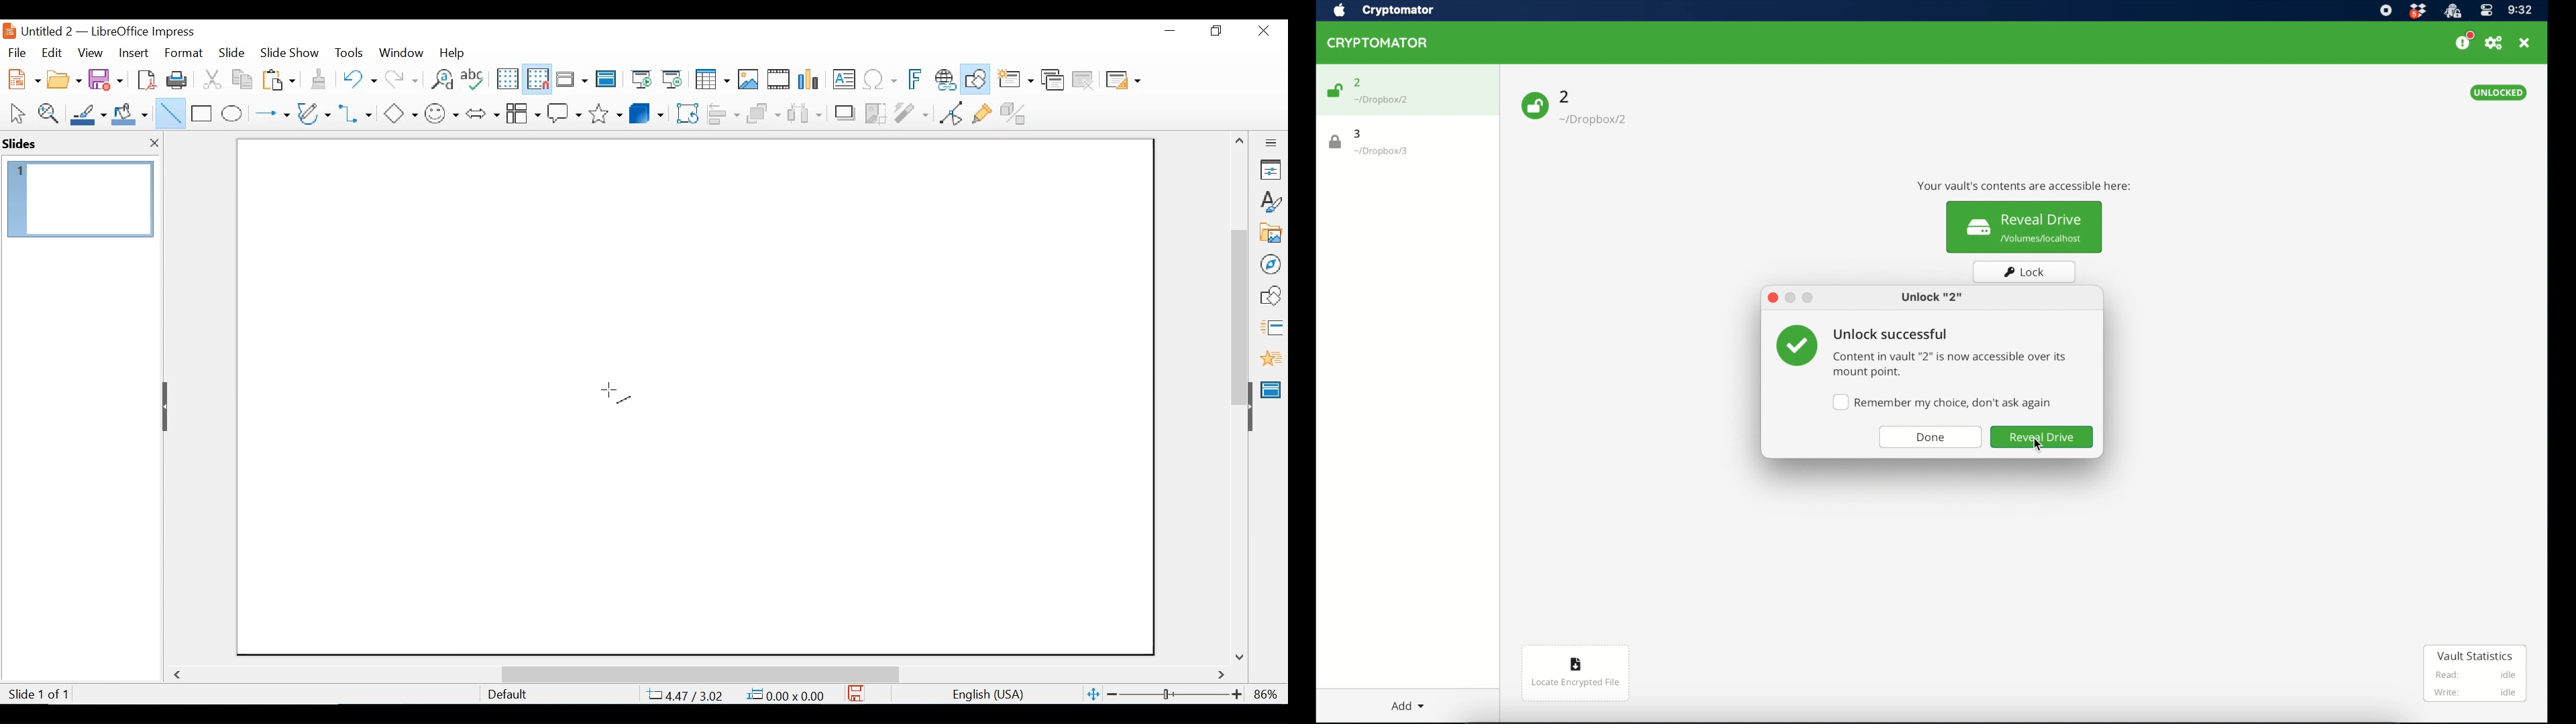 This screenshot has width=2576, height=728. Describe the element at coordinates (1262, 32) in the screenshot. I see `Close` at that location.